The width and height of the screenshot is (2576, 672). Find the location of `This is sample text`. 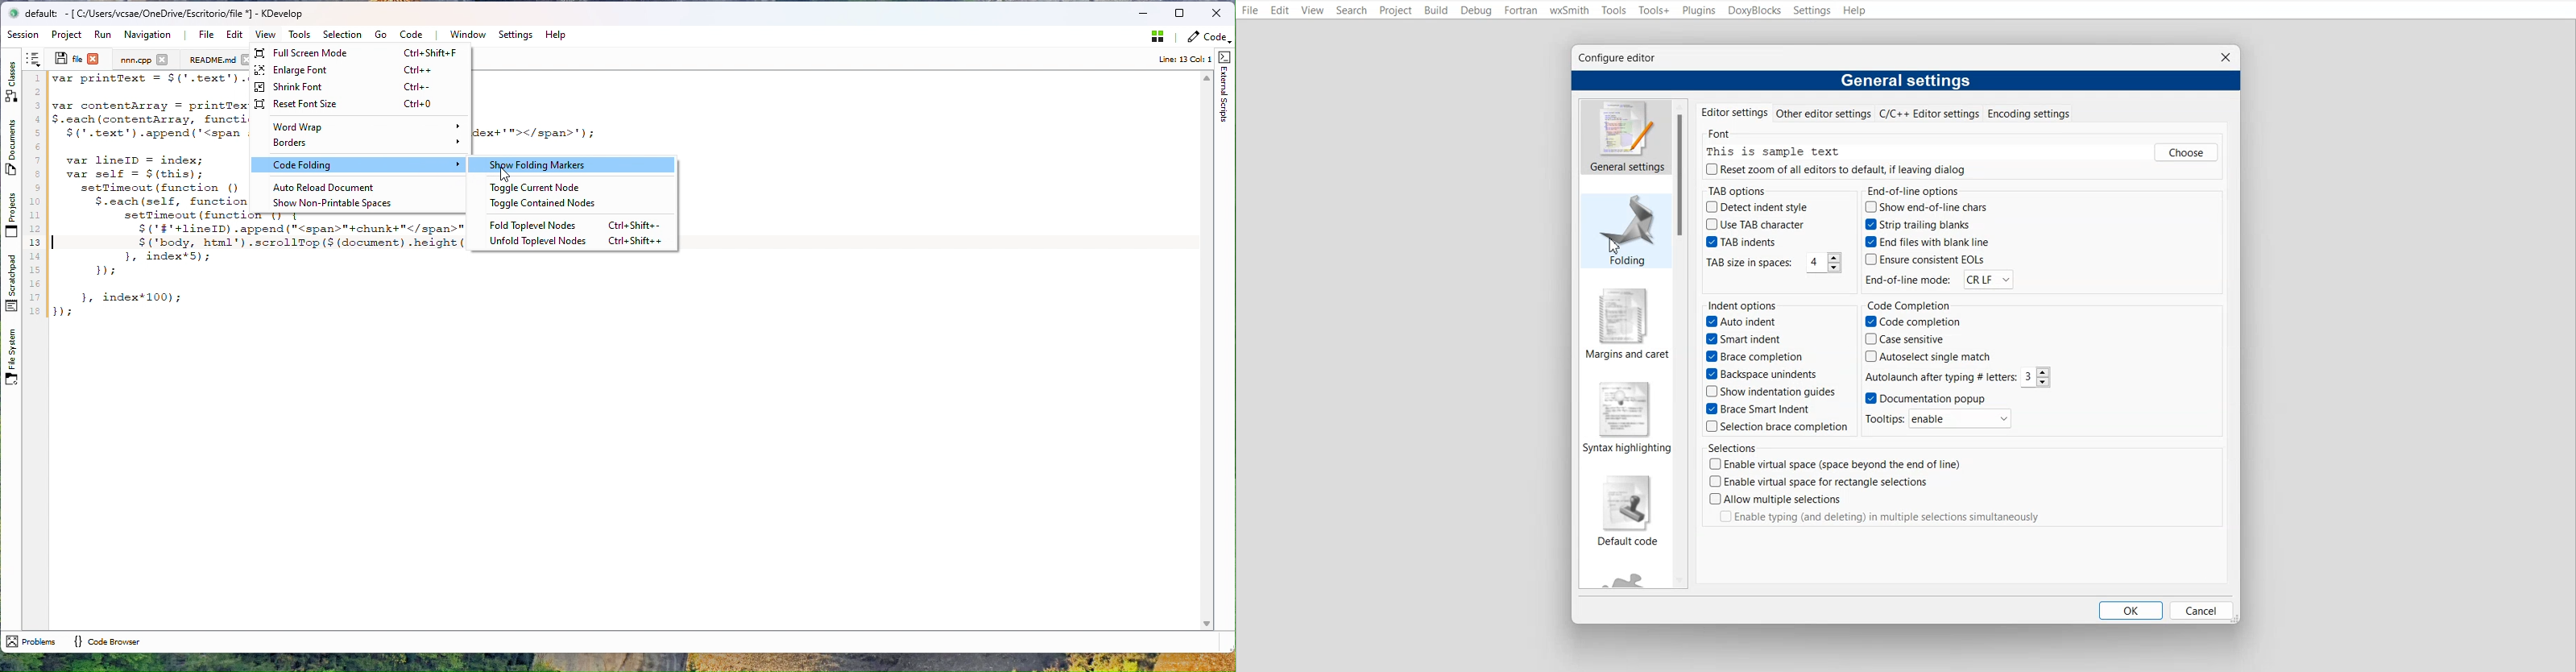

This is sample text is located at coordinates (1778, 151).